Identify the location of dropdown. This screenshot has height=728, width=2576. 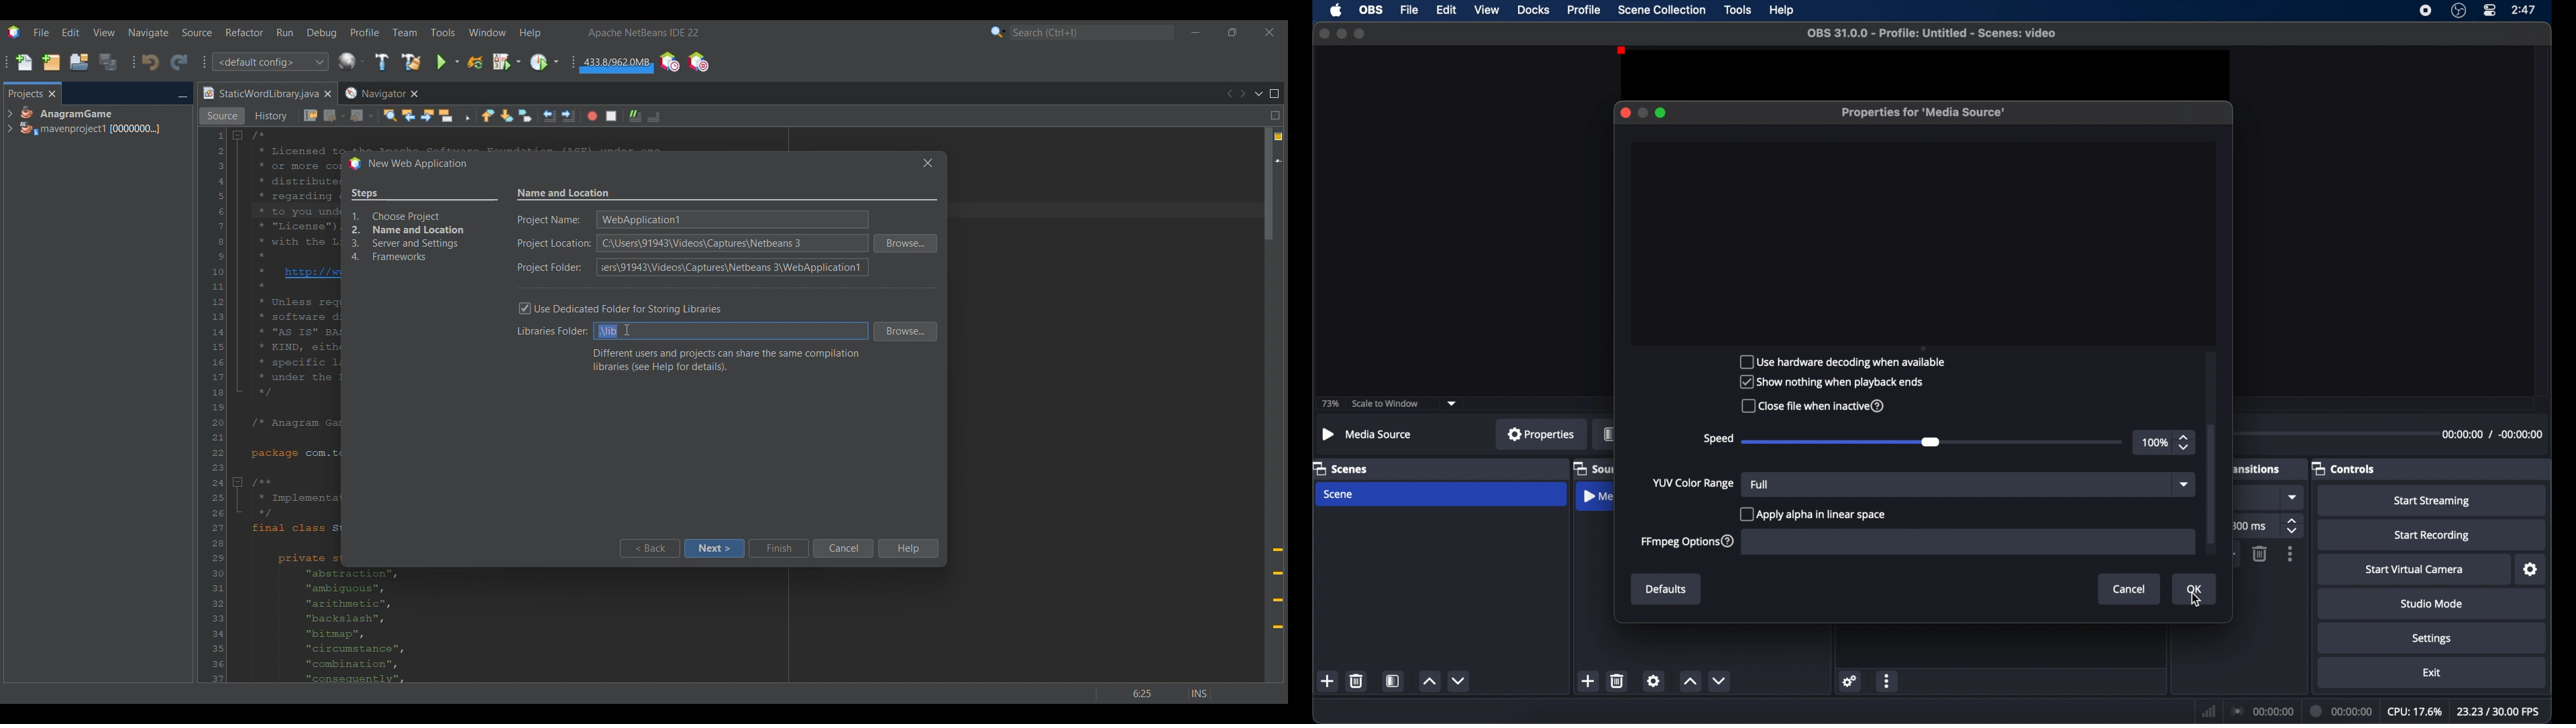
(2294, 497).